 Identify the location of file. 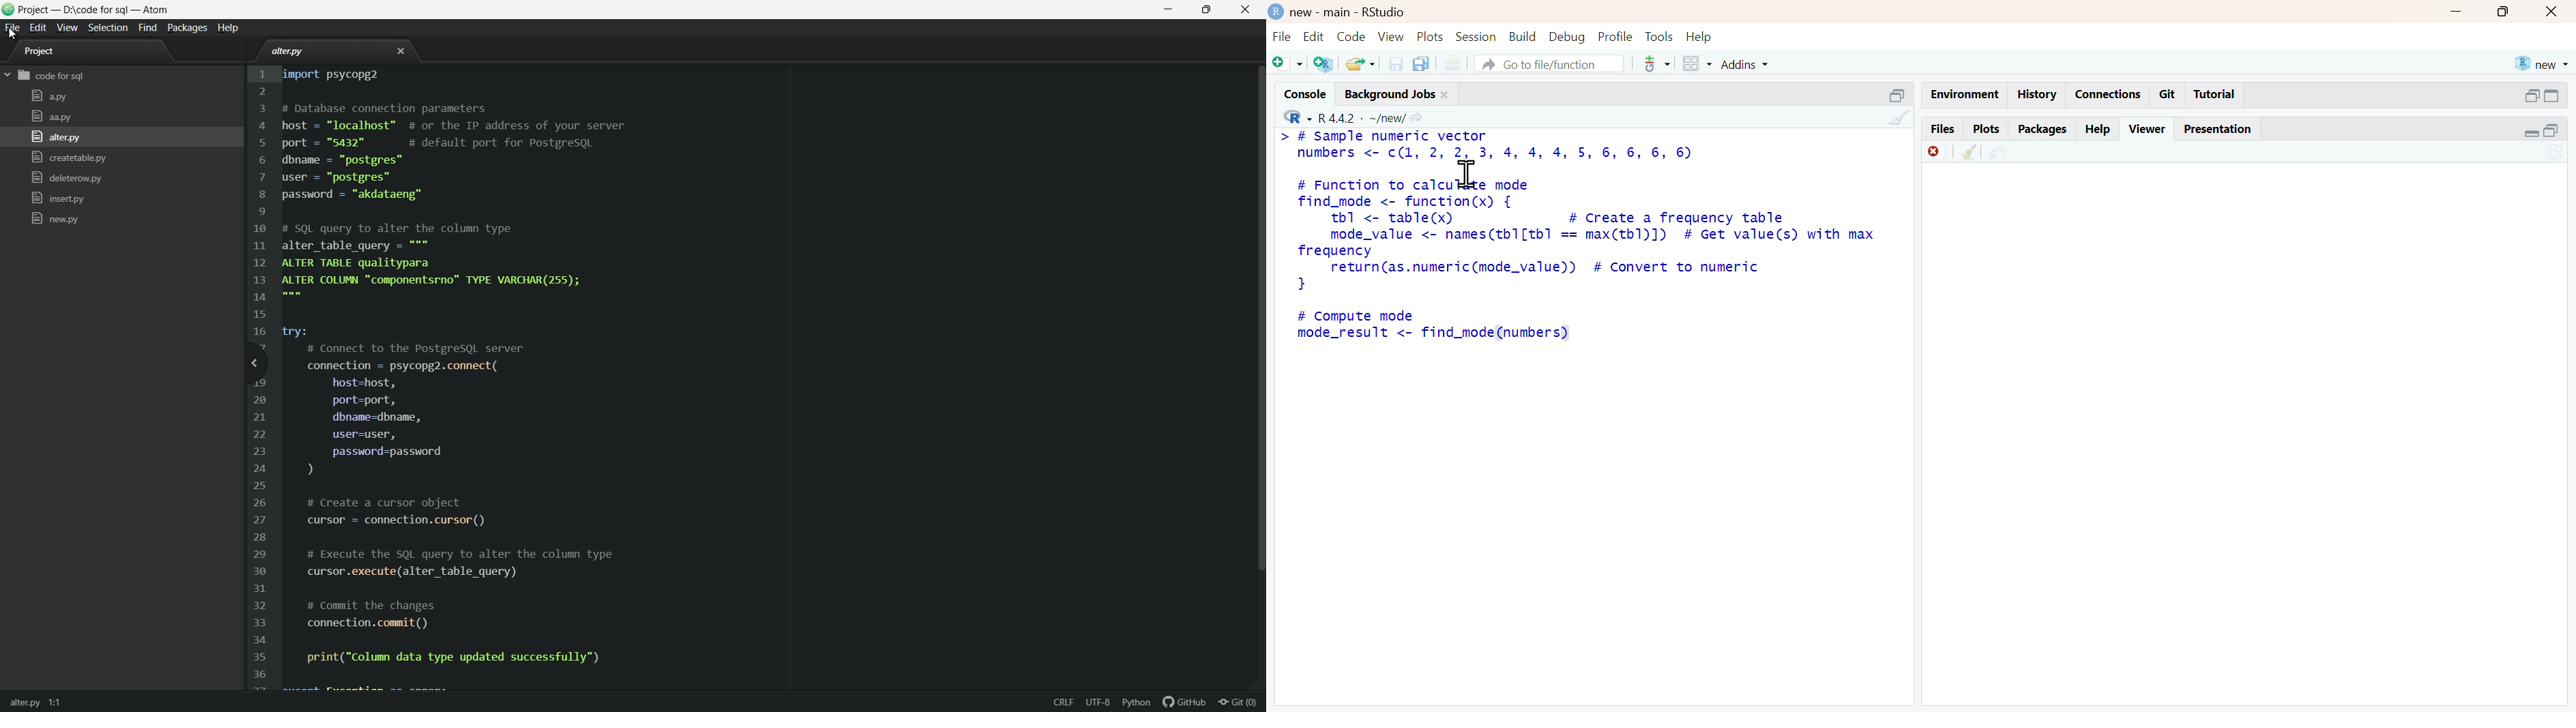
(1282, 36).